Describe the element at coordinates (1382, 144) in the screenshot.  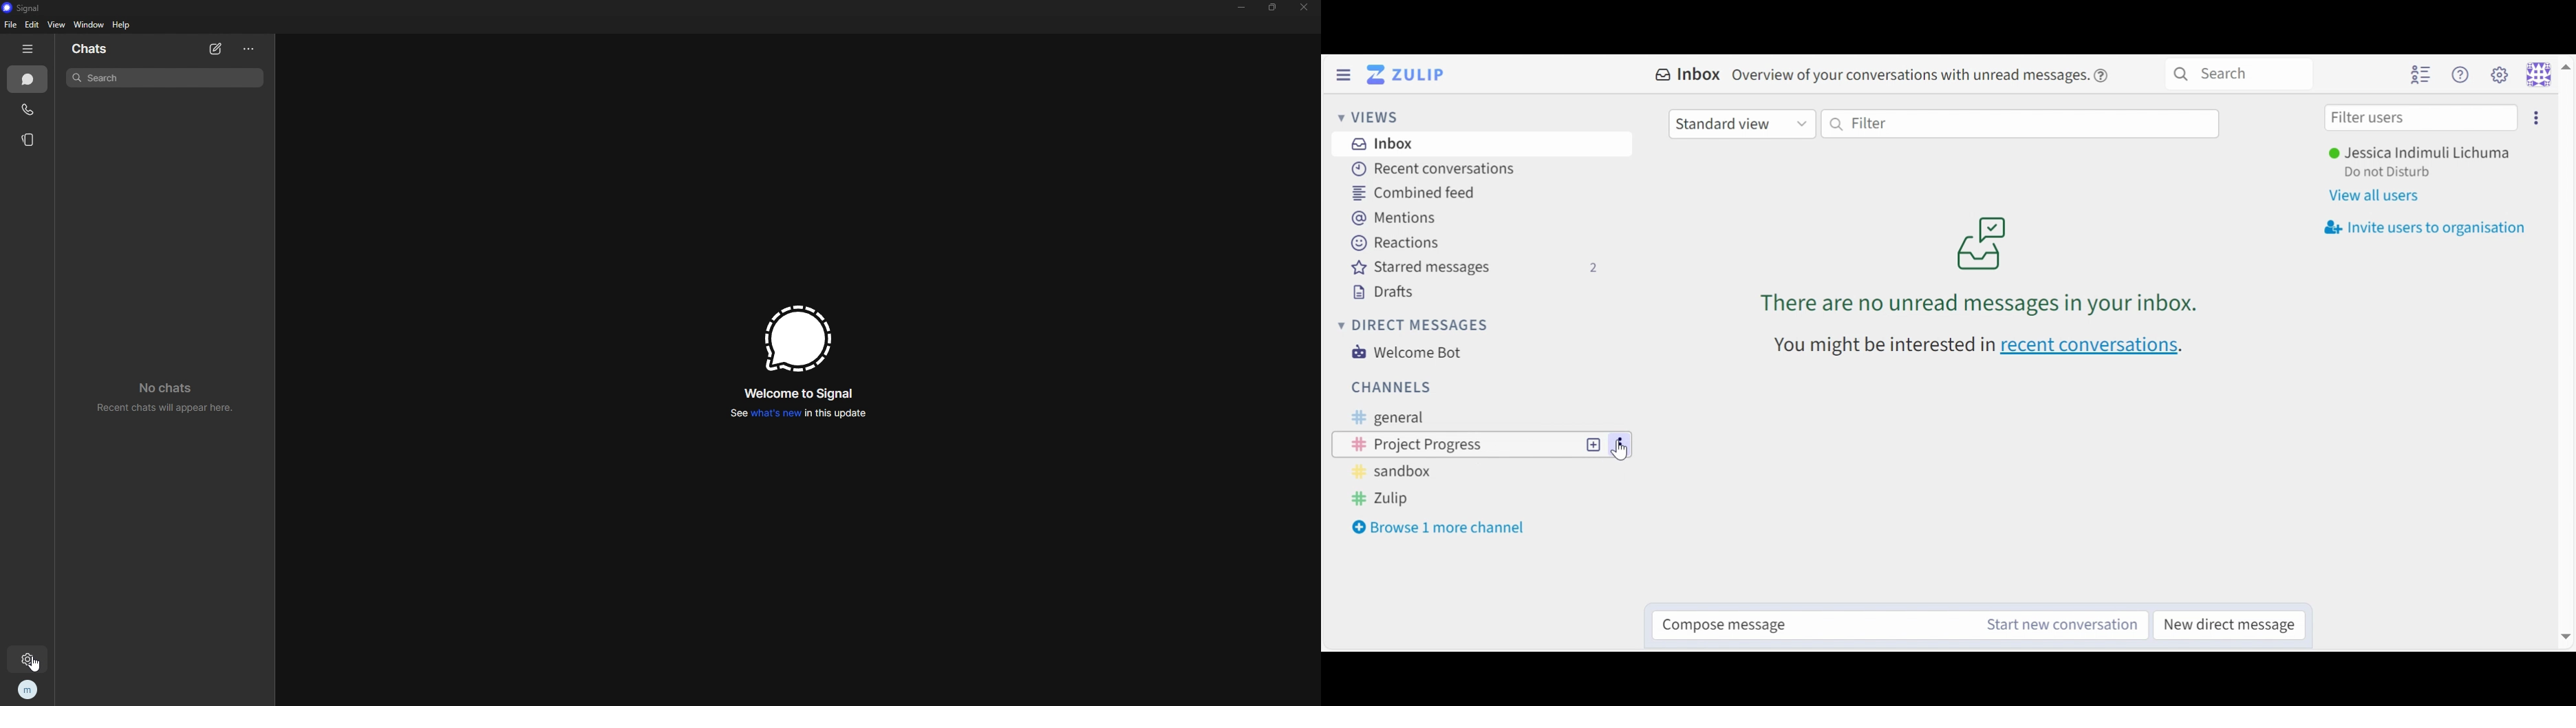
I see `Inbox` at that location.